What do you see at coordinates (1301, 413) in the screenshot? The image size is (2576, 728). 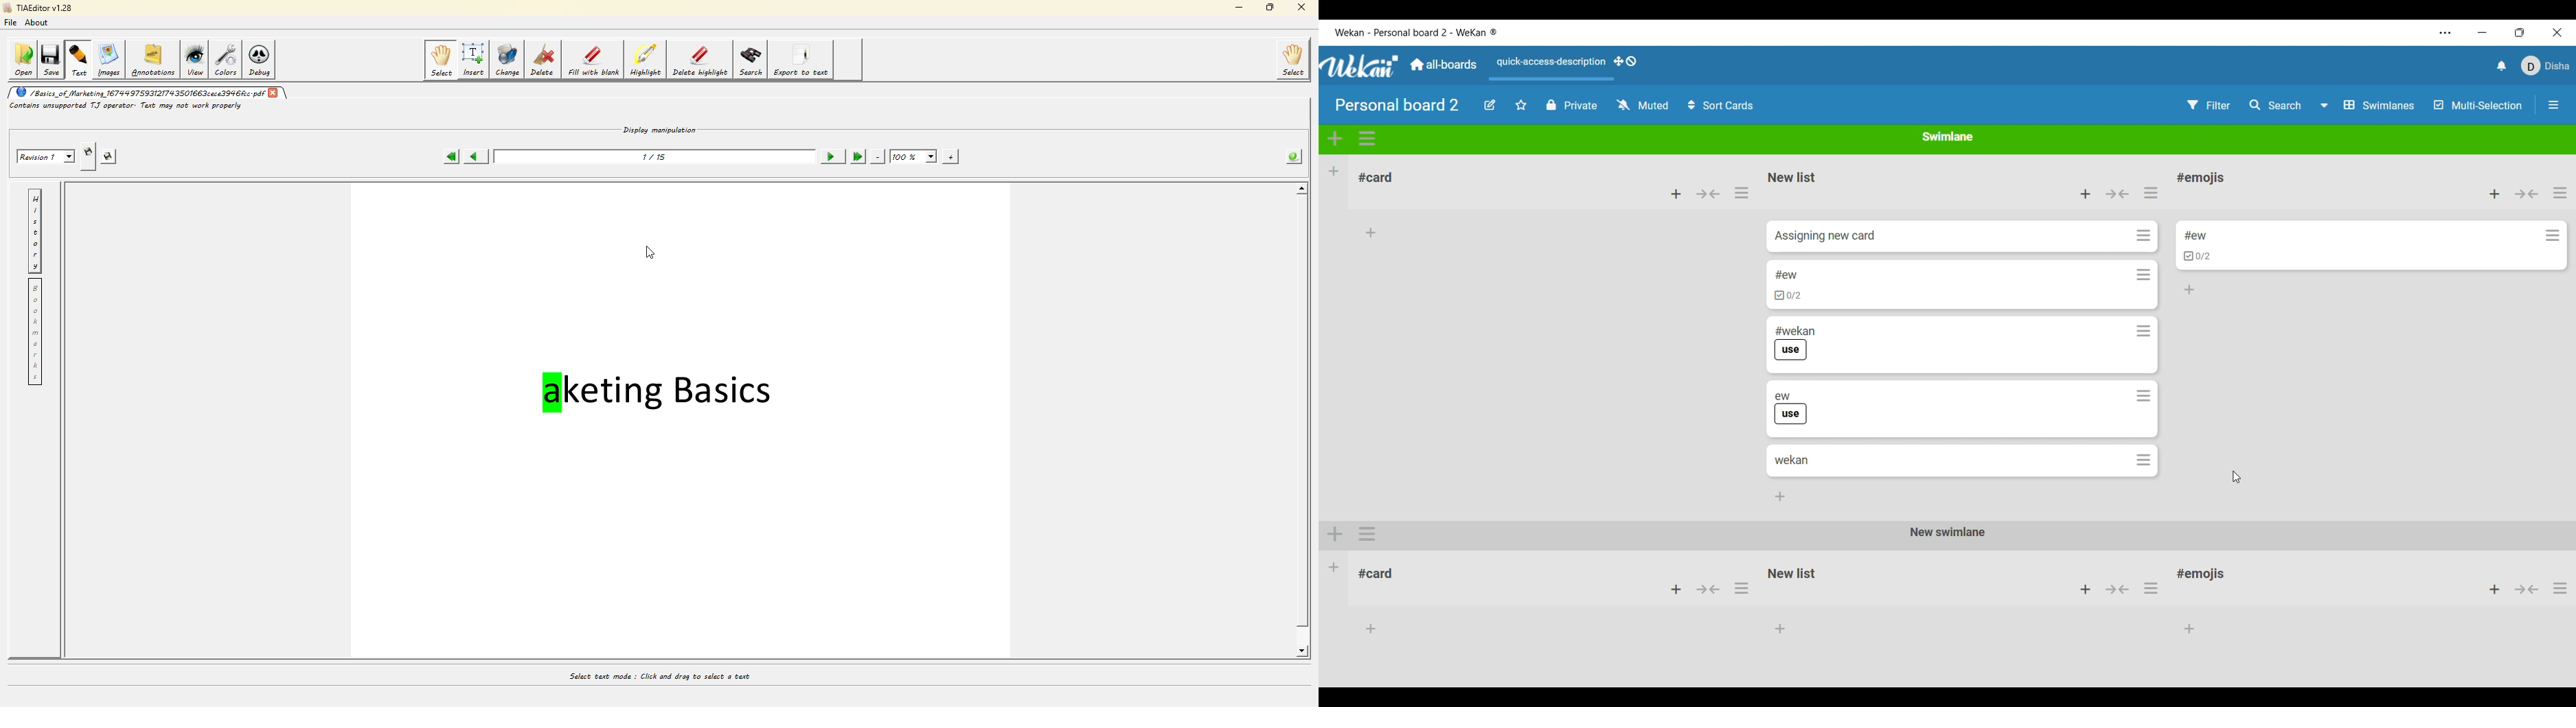 I see `scroll bar` at bounding box center [1301, 413].